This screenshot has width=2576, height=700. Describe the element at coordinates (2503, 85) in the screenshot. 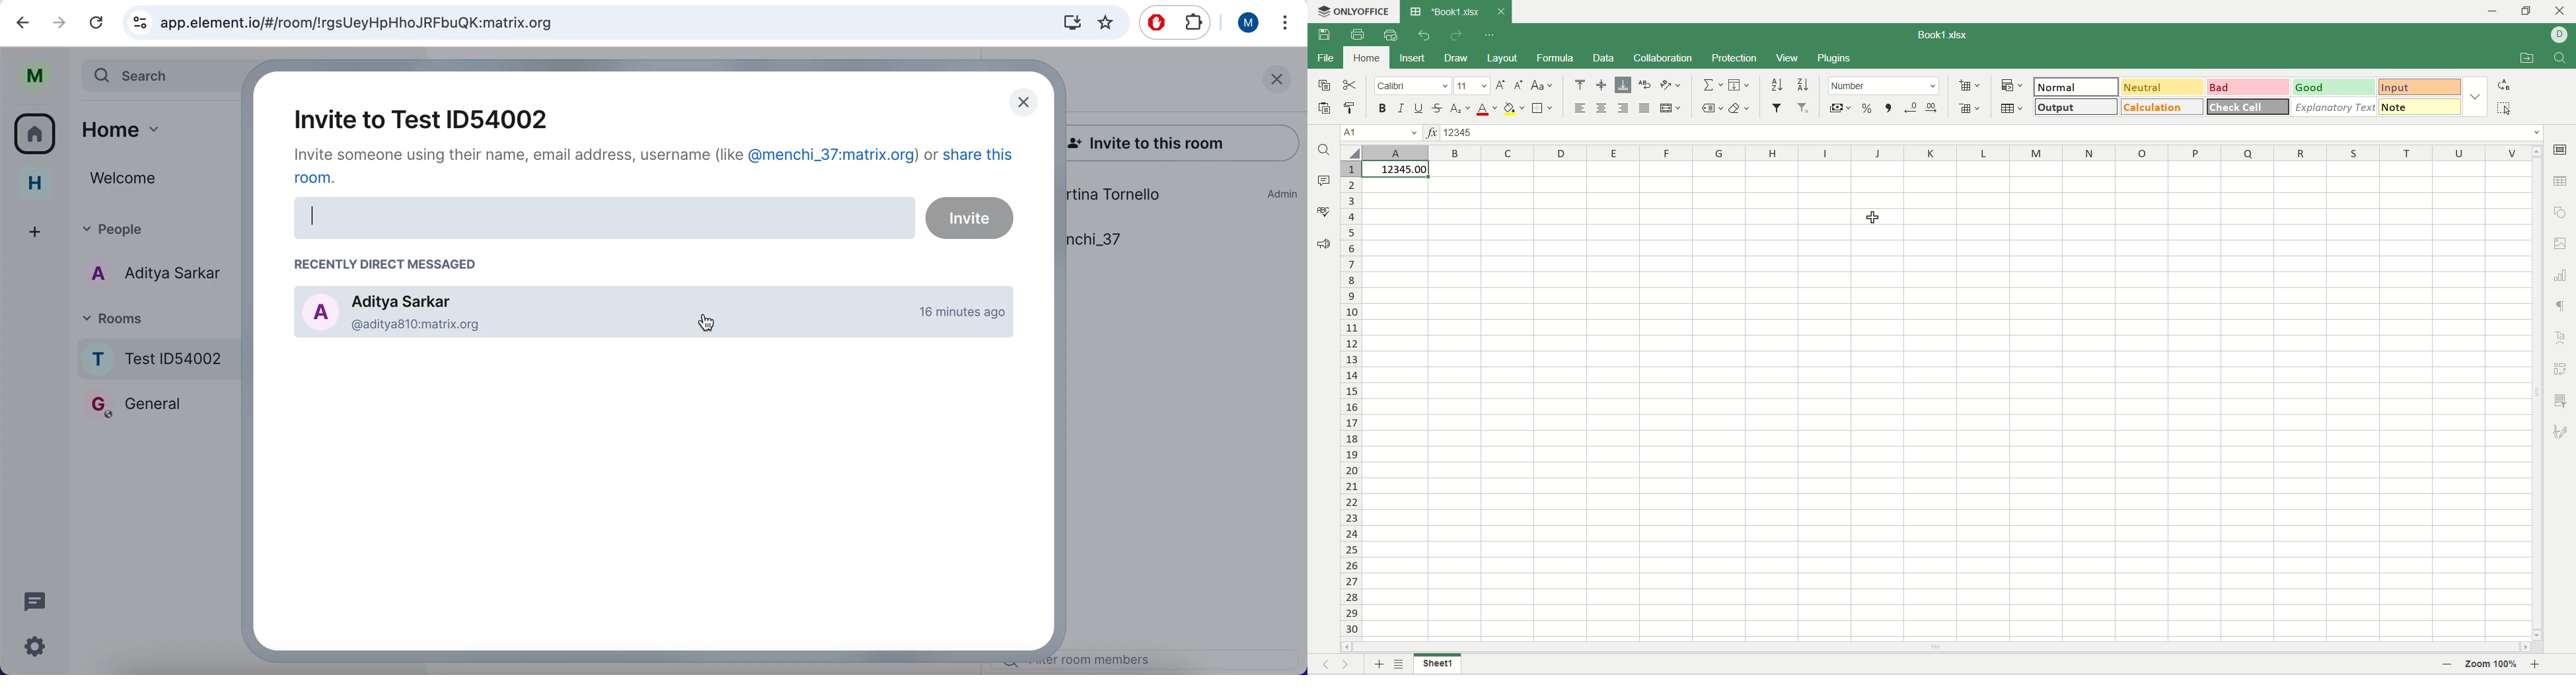

I see `replace` at that location.